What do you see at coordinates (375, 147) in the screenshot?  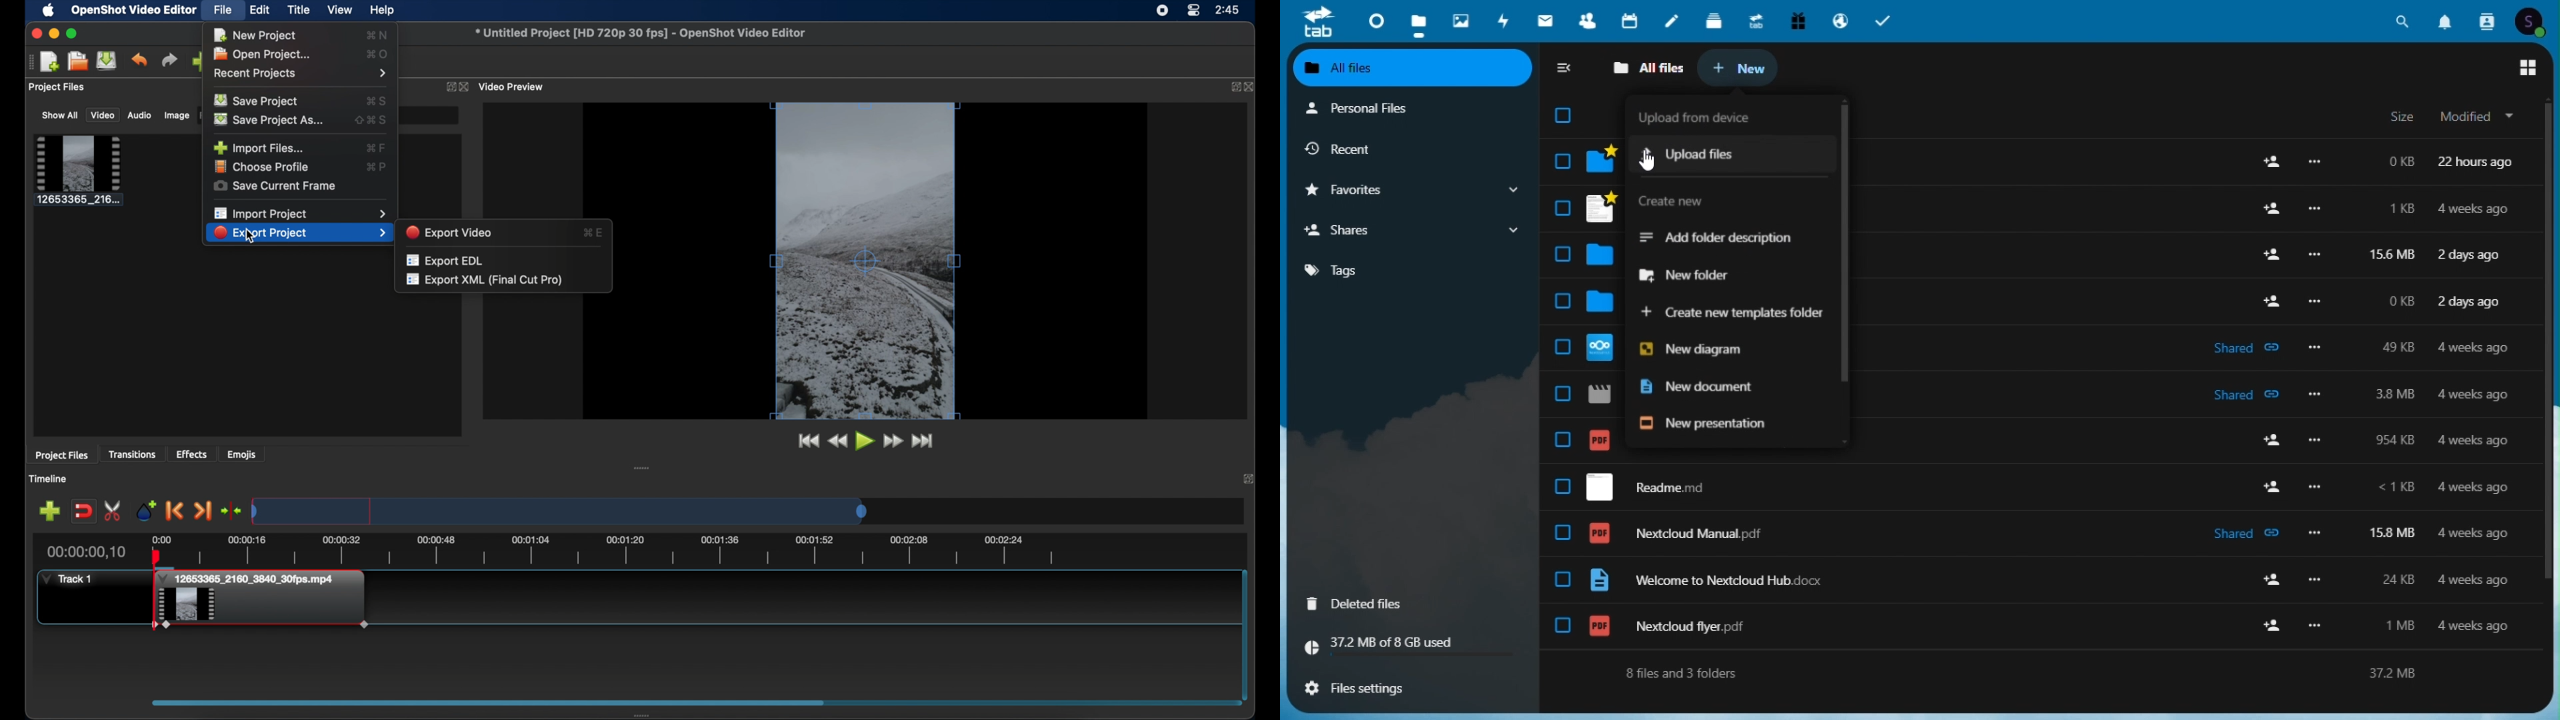 I see `import files shortcut` at bounding box center [375, 147].